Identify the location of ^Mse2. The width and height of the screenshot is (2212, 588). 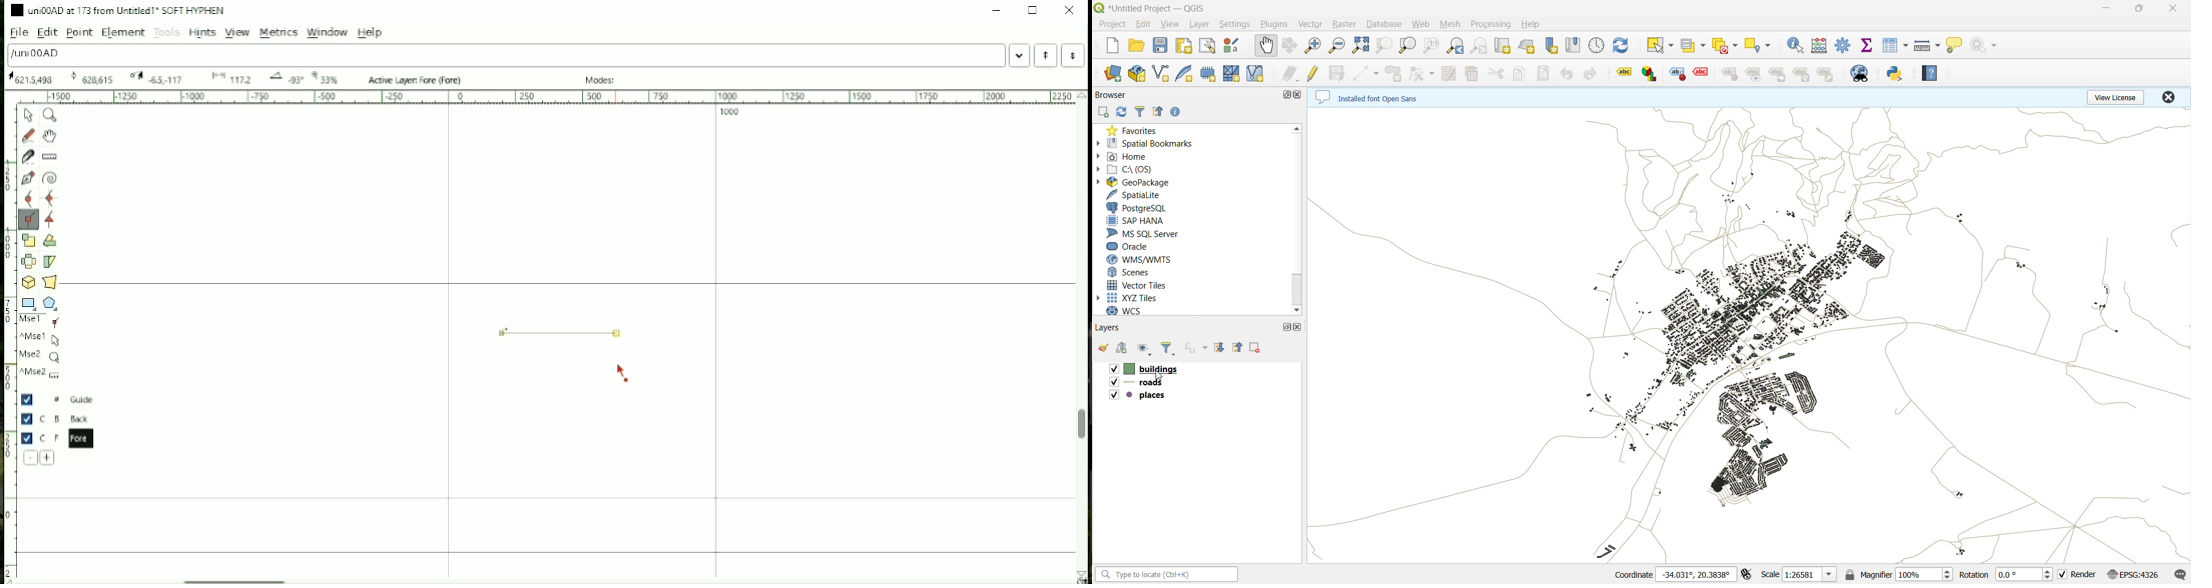
(42, 374).